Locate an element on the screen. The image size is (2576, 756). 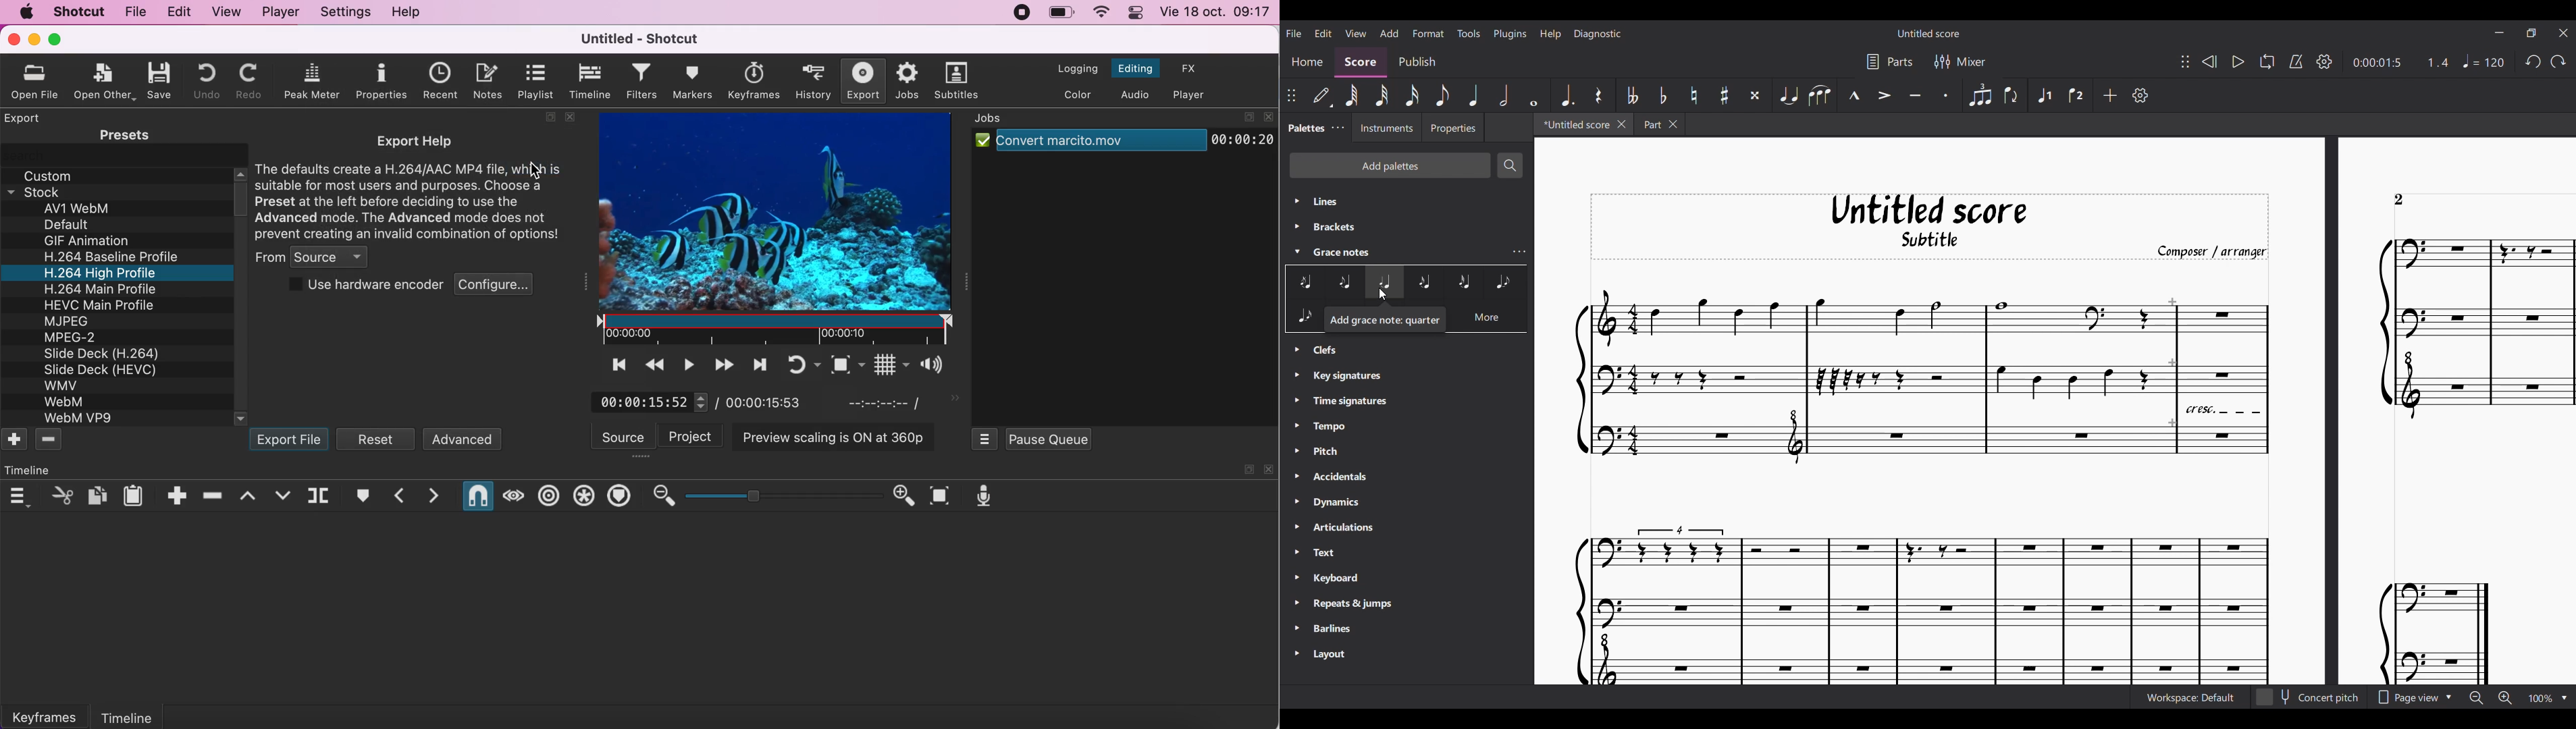
maximize is located at coordinates (1247, 470).